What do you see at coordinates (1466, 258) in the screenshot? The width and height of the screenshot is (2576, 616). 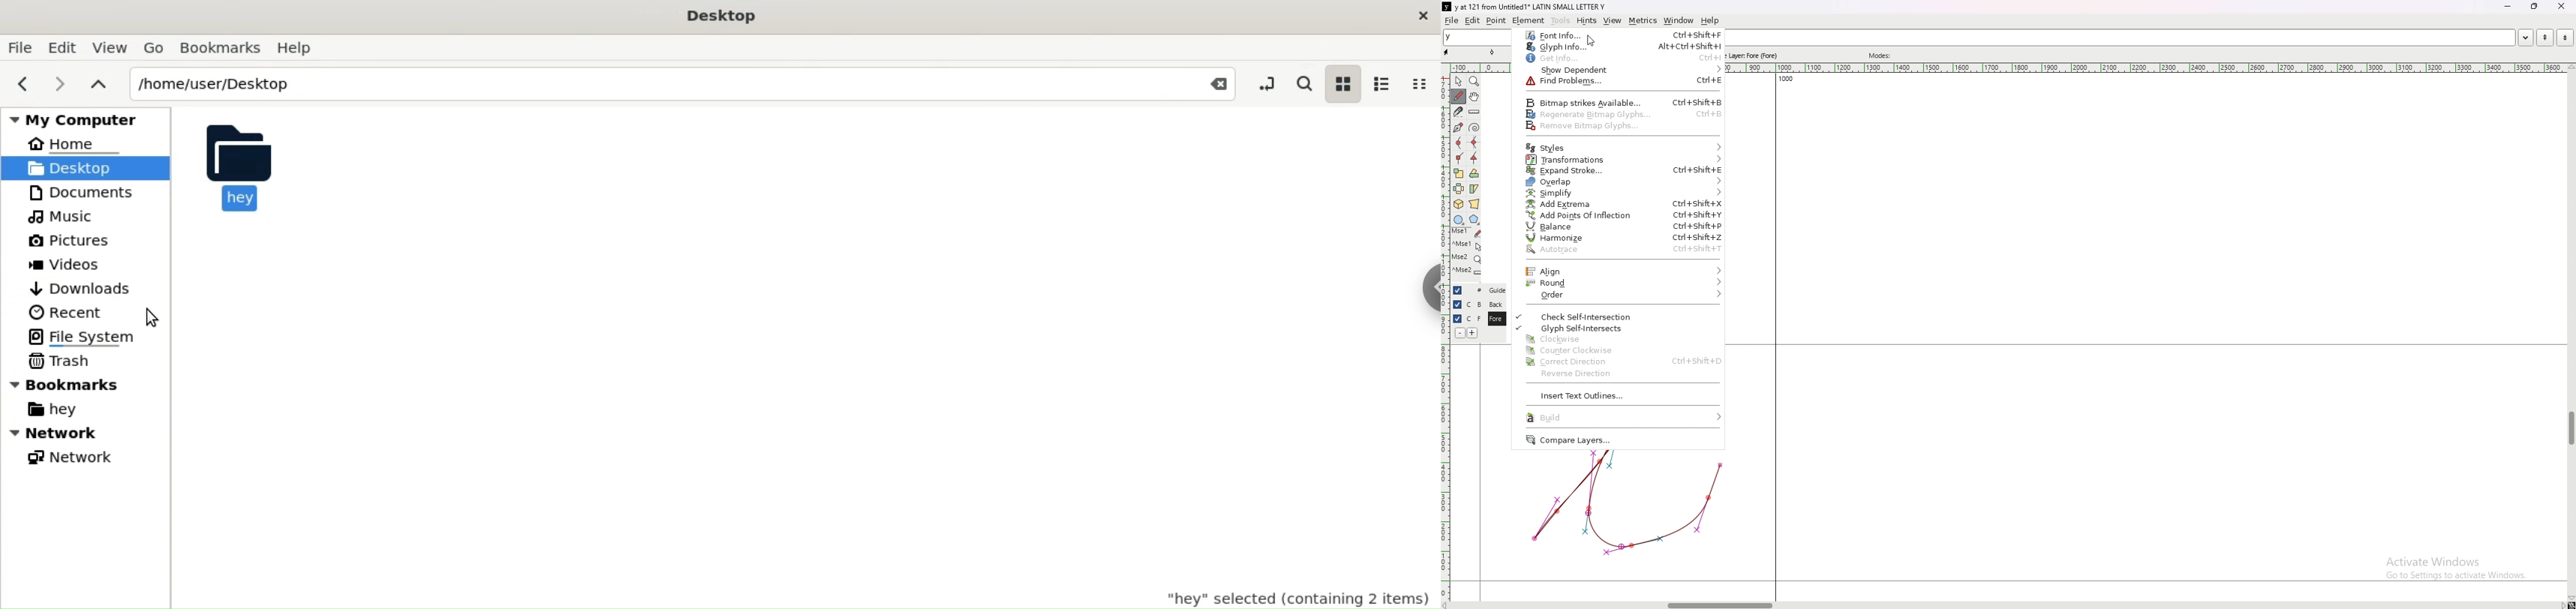 I see `mse 2` at bounding box center [1466, 258].